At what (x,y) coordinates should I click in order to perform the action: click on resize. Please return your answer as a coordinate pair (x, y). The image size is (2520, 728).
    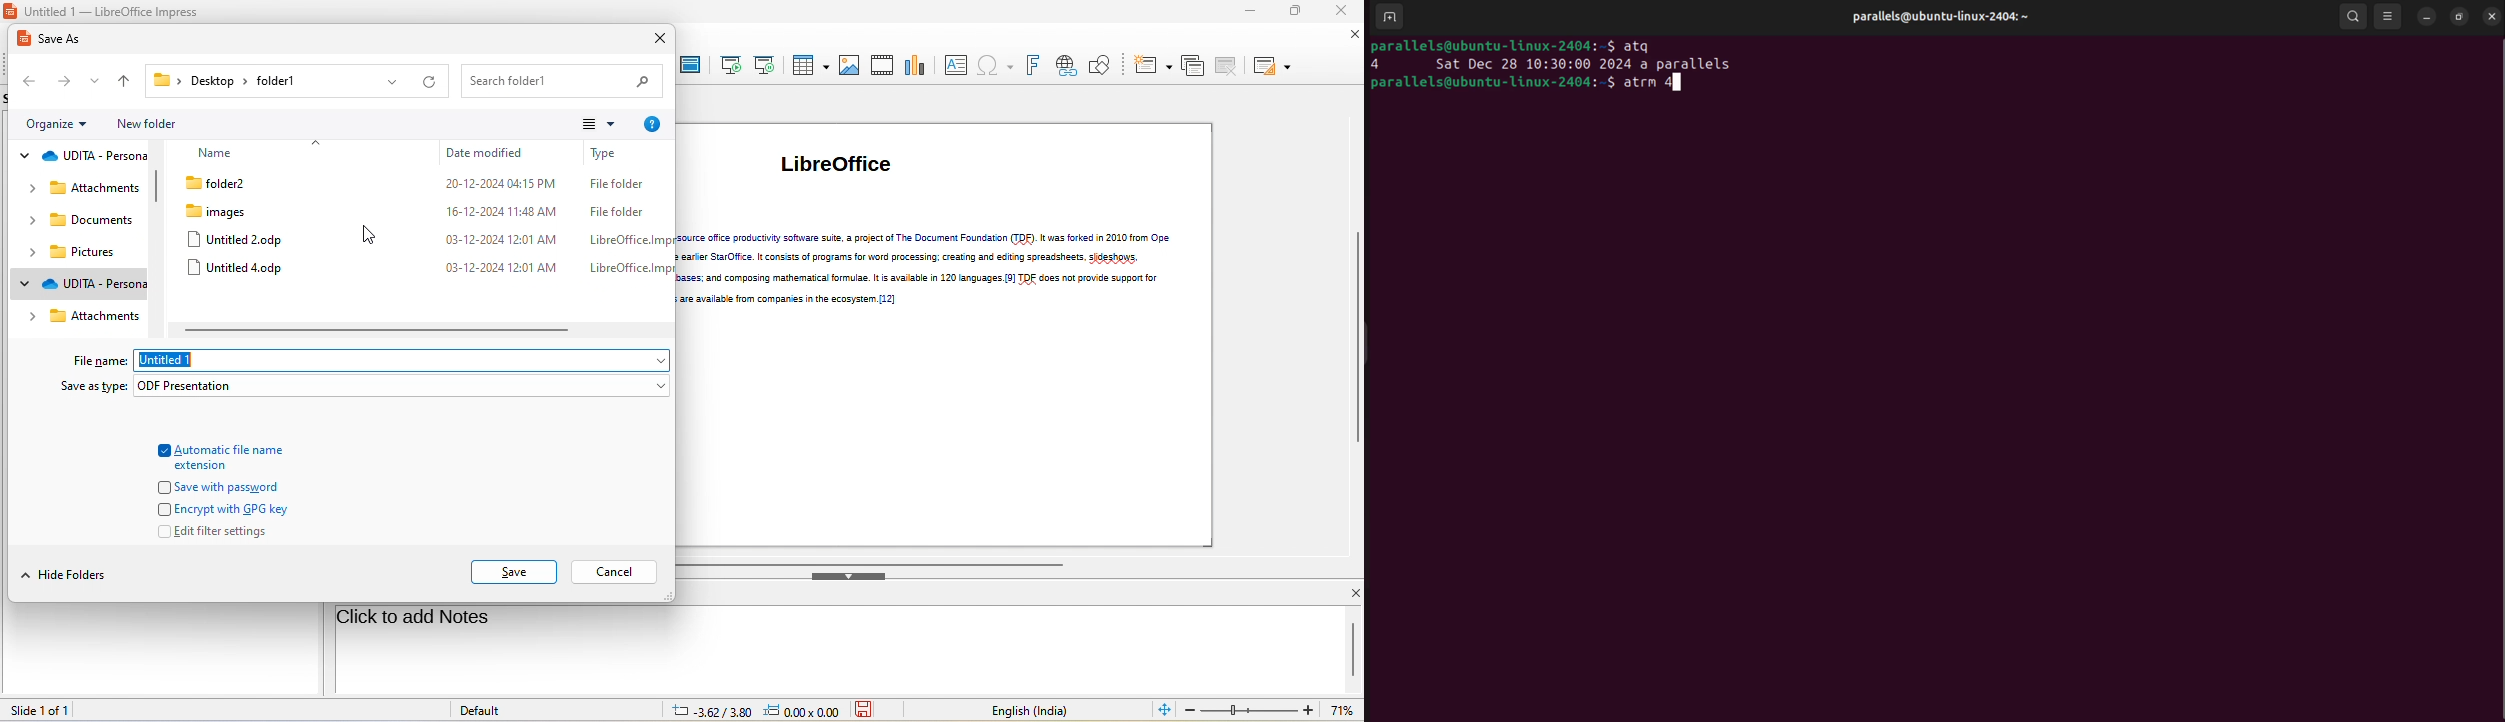
    Looking at the image, I should click on (2458, 16).